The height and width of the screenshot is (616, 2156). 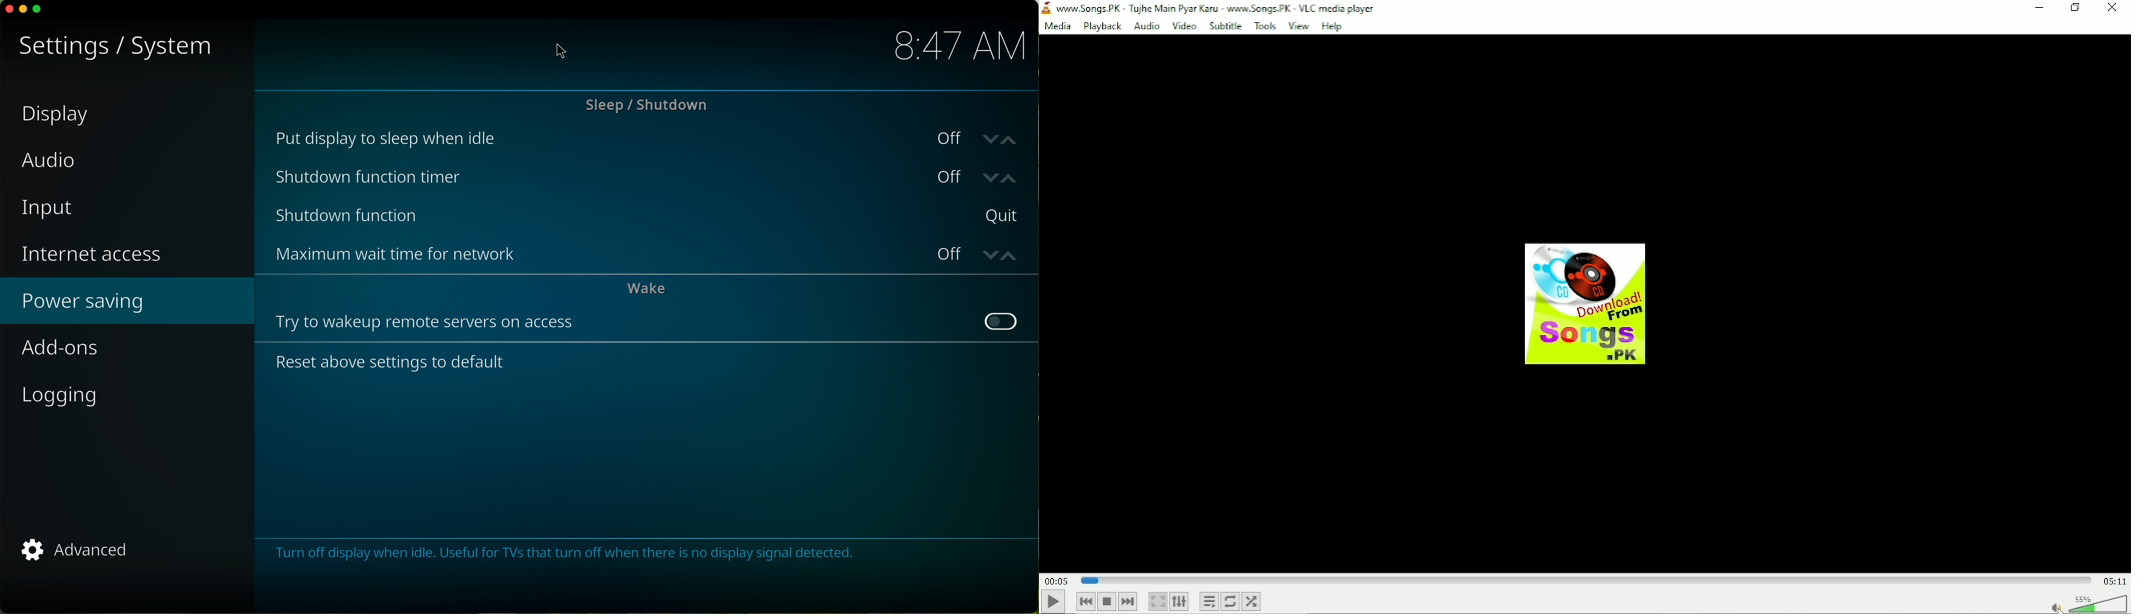 What do you see at coordinates (650, 178) in the screenshot?
I see `show notifications` at bounding box center [650, 178].